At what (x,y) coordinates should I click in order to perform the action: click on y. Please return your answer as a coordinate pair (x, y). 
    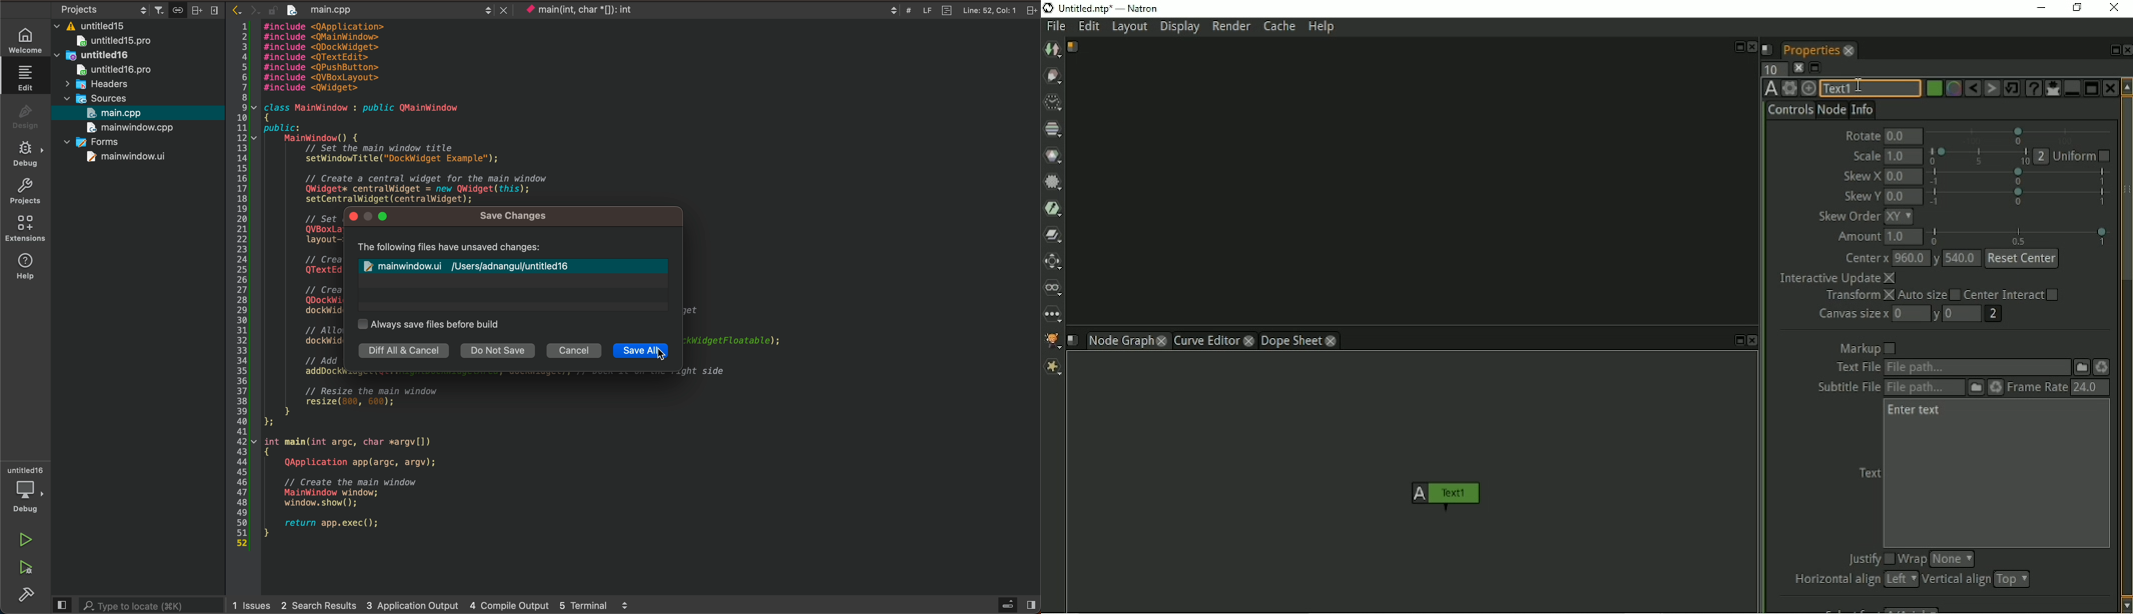
    Looking at the image, I should click on (1938, 315).